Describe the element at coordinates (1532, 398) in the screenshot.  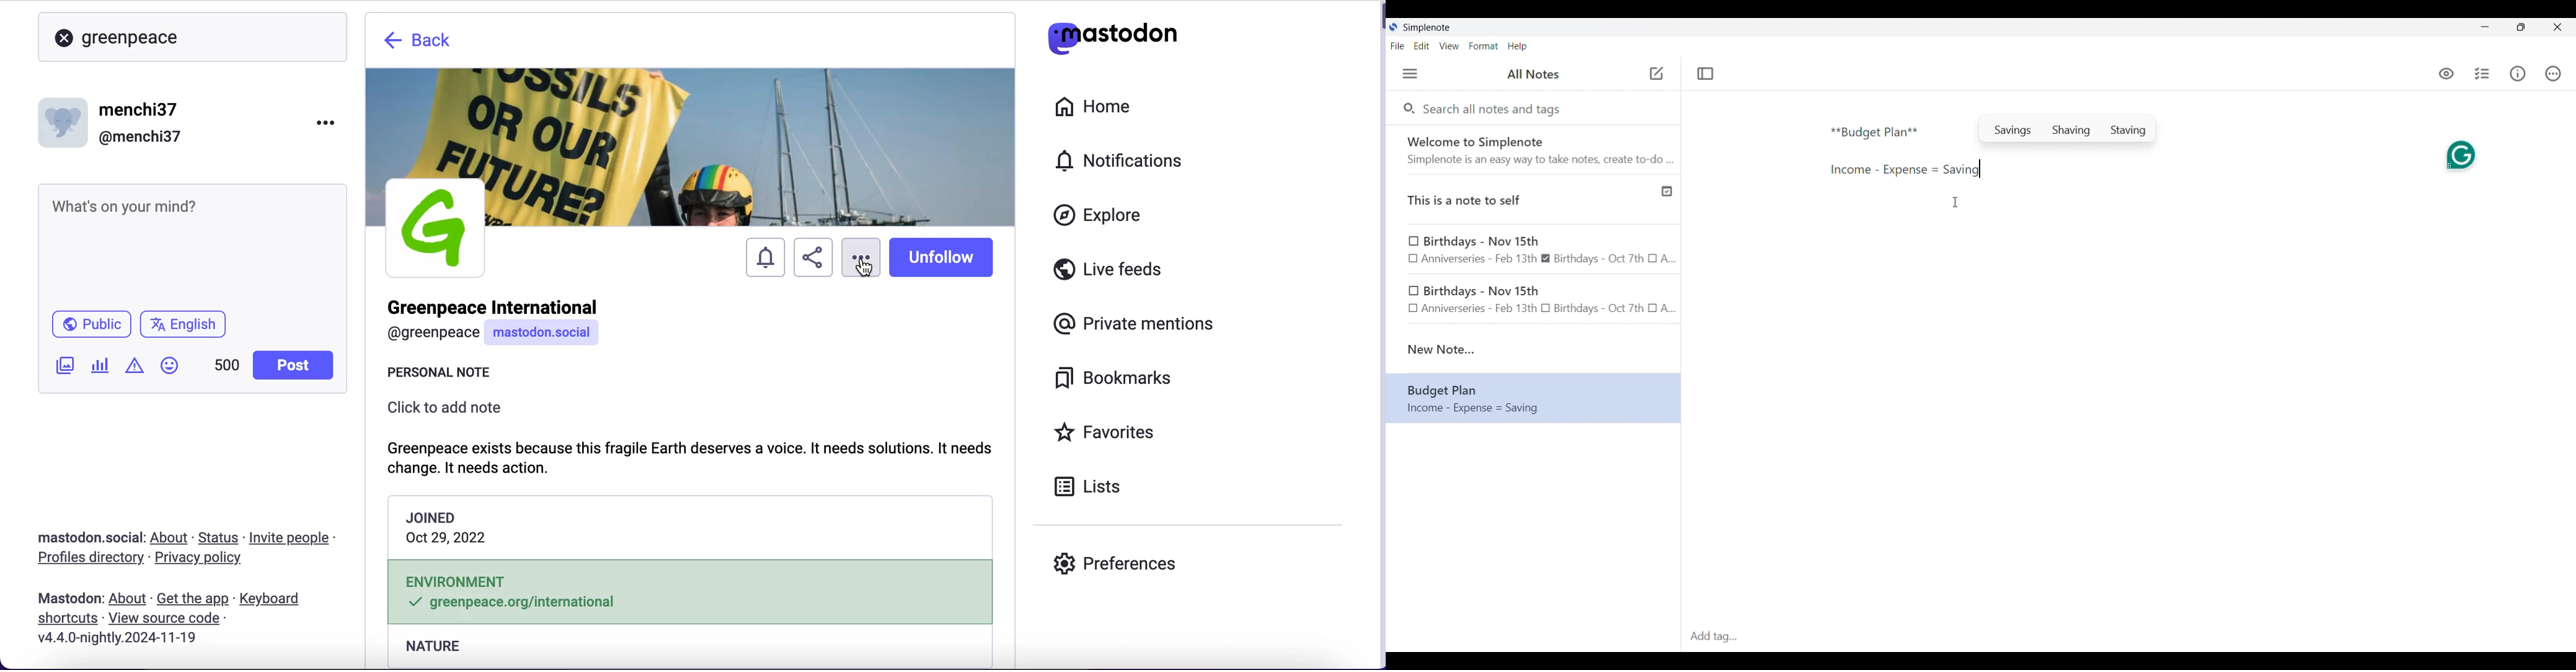
I see `Note text changed` at that location.